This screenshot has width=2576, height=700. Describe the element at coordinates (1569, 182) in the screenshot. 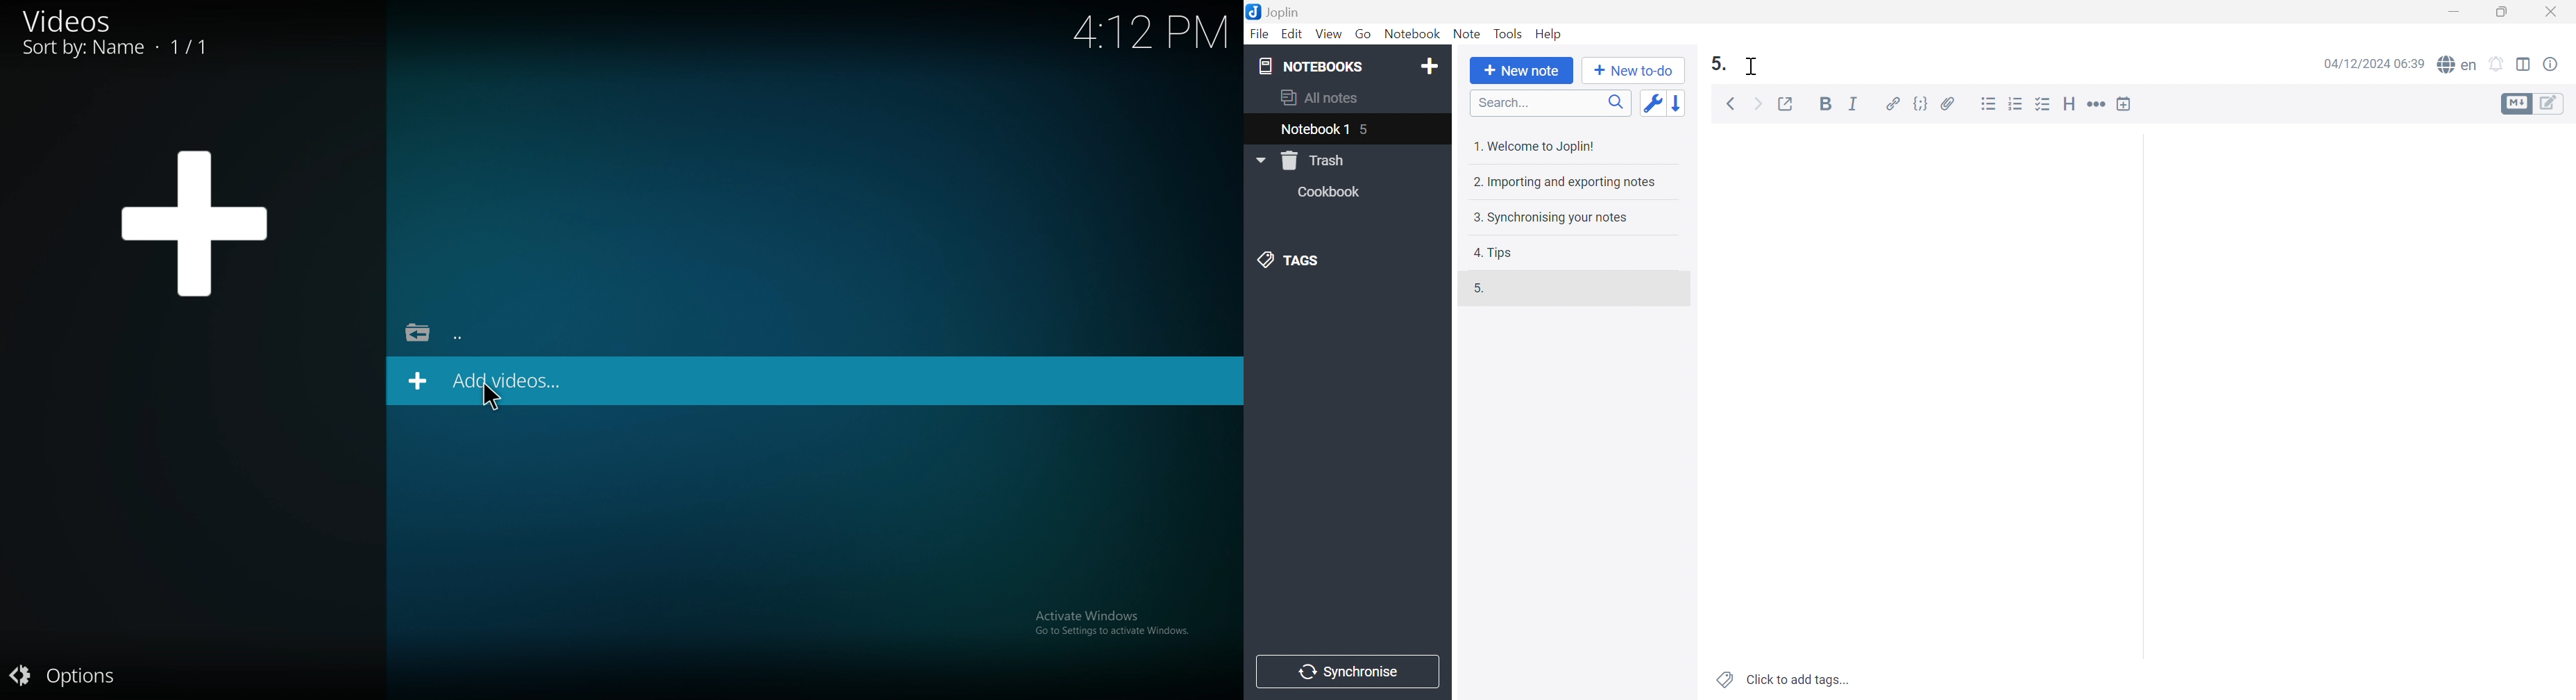

I see `2. Importing and exporting notes` at that location.